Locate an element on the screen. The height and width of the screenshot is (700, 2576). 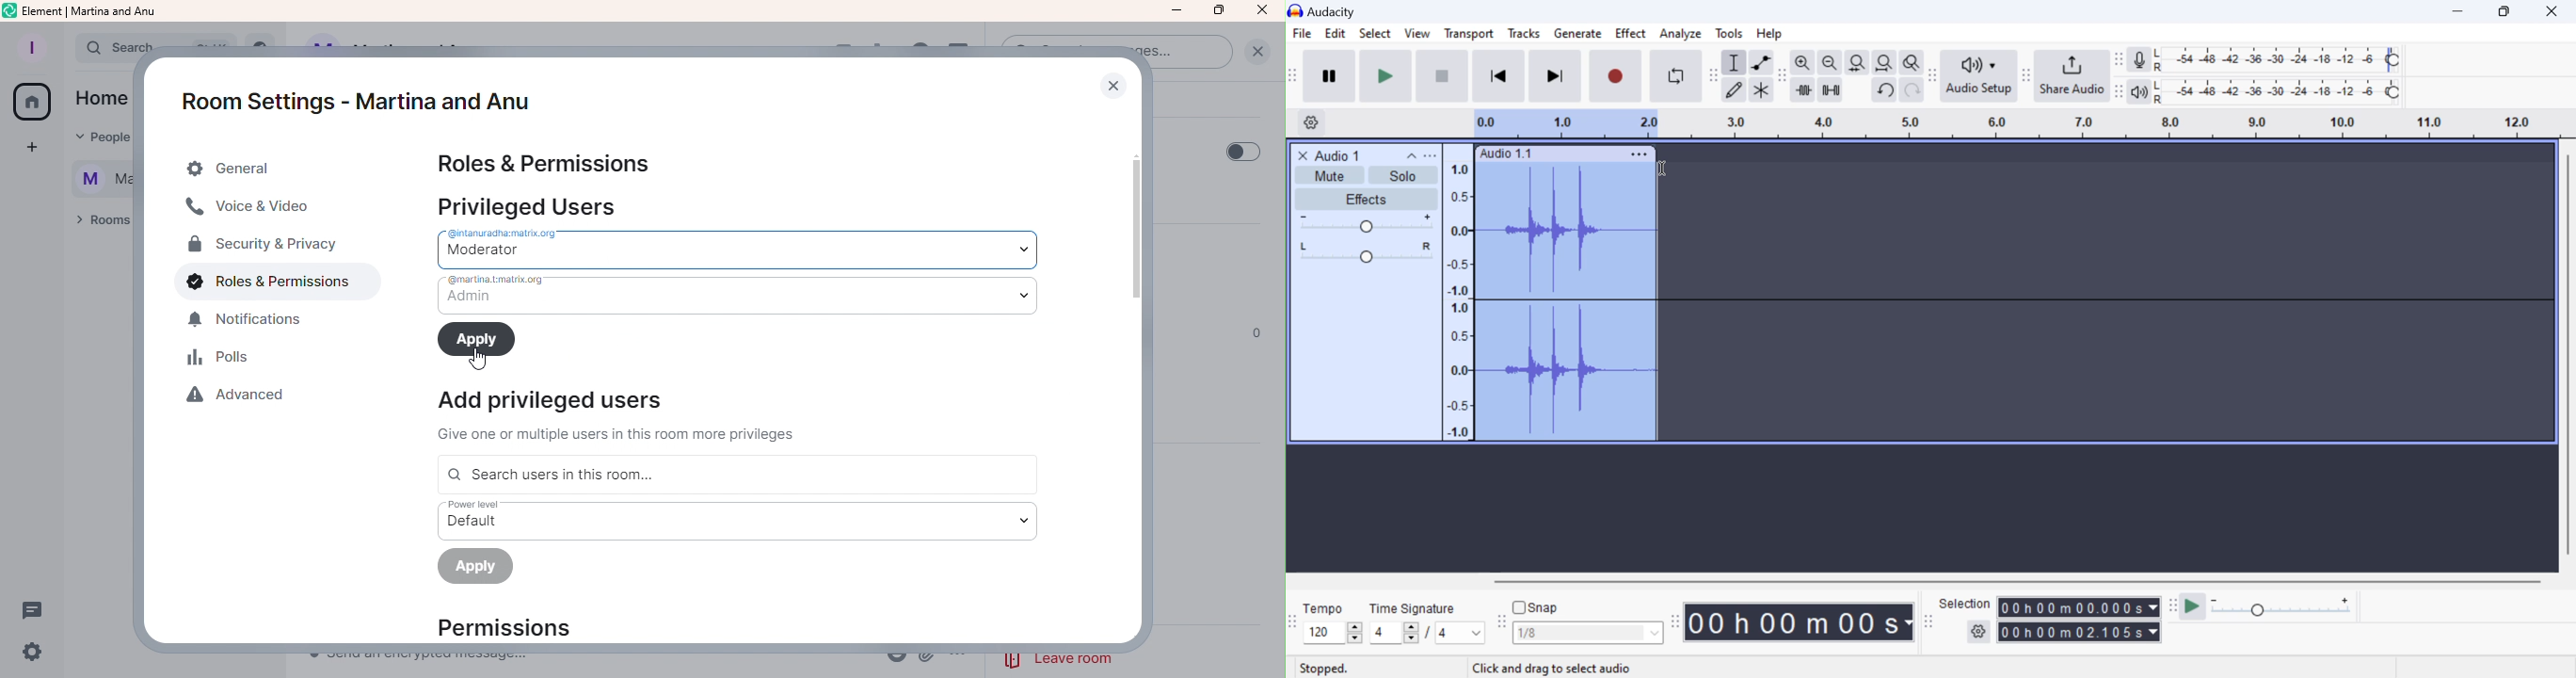
Pointer is located at coordinates (475, 360).